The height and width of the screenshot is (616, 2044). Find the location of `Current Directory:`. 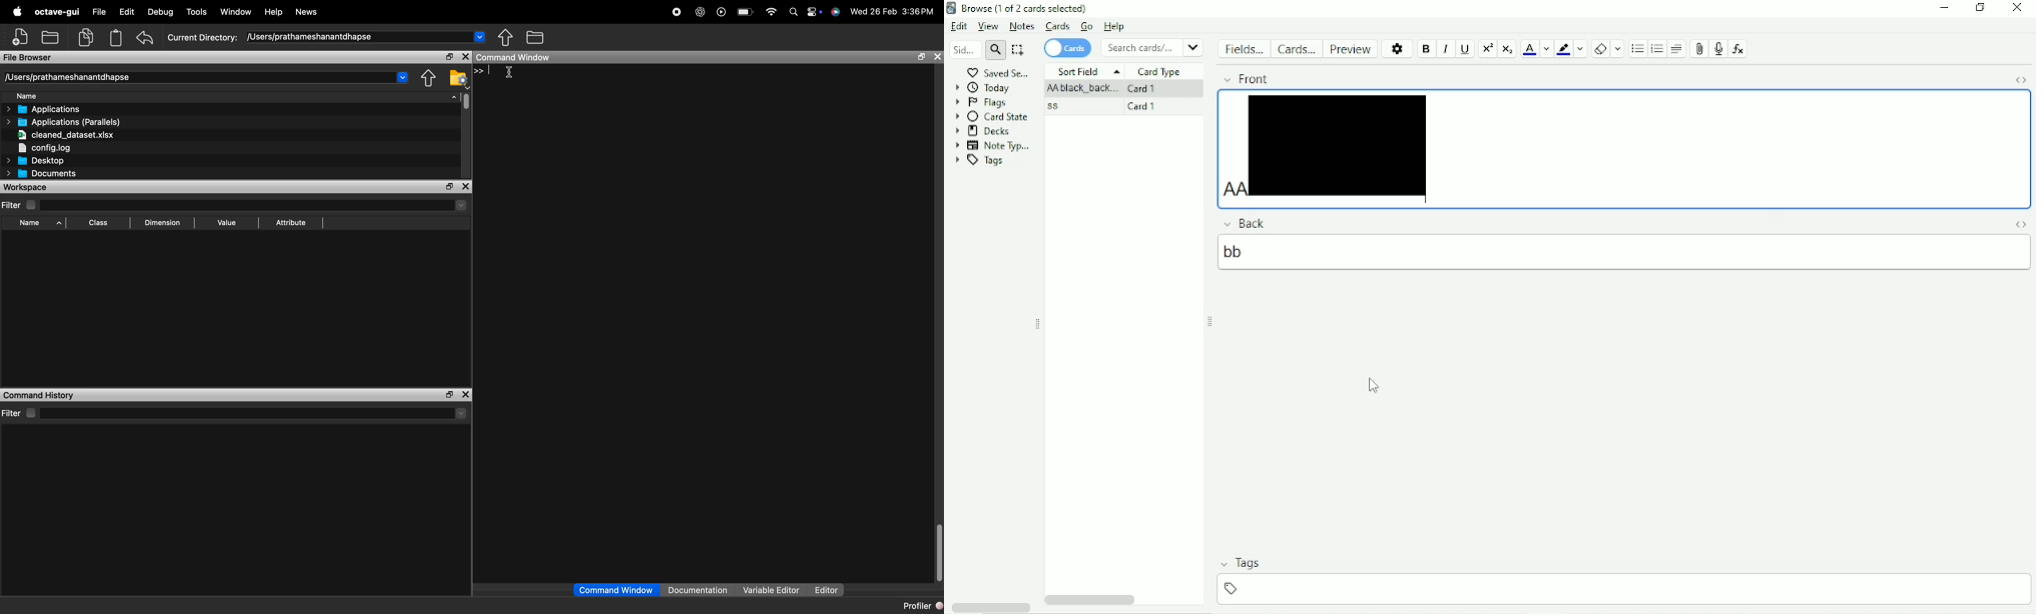

Current Directory: is located at coordinates (203, 39).